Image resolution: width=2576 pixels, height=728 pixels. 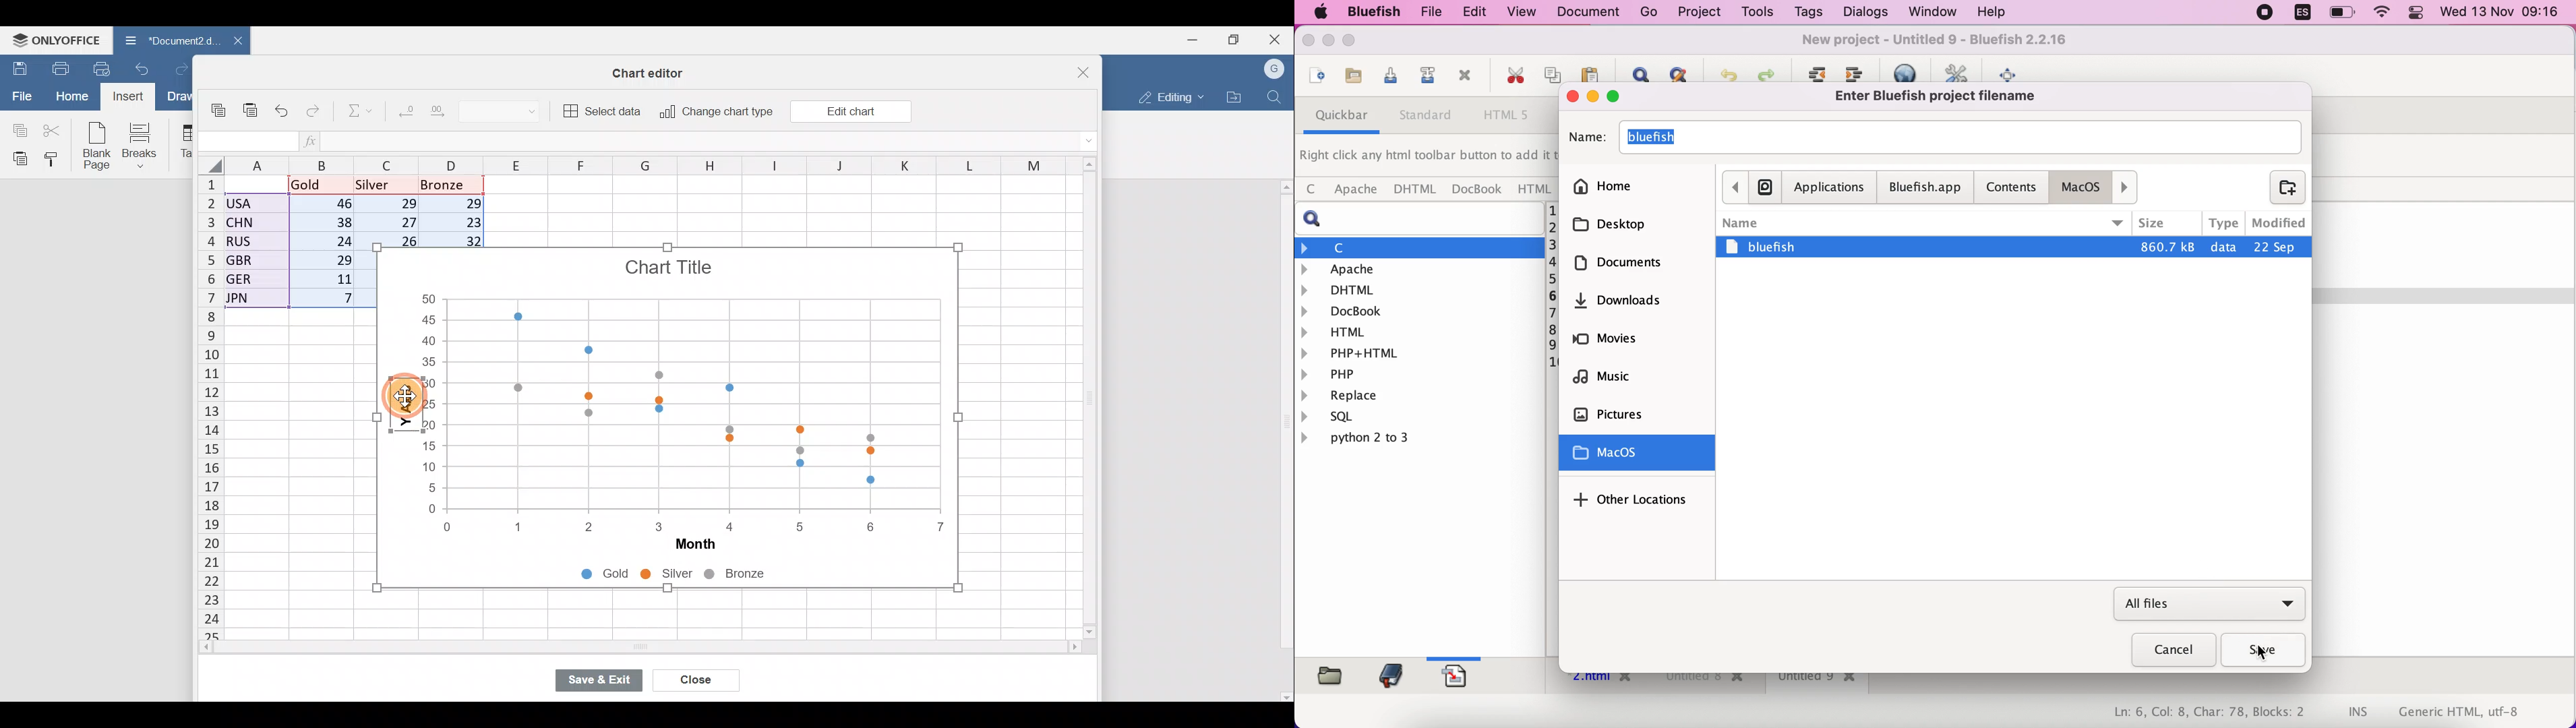 I want to click on Save, so click(x=17, y=67).